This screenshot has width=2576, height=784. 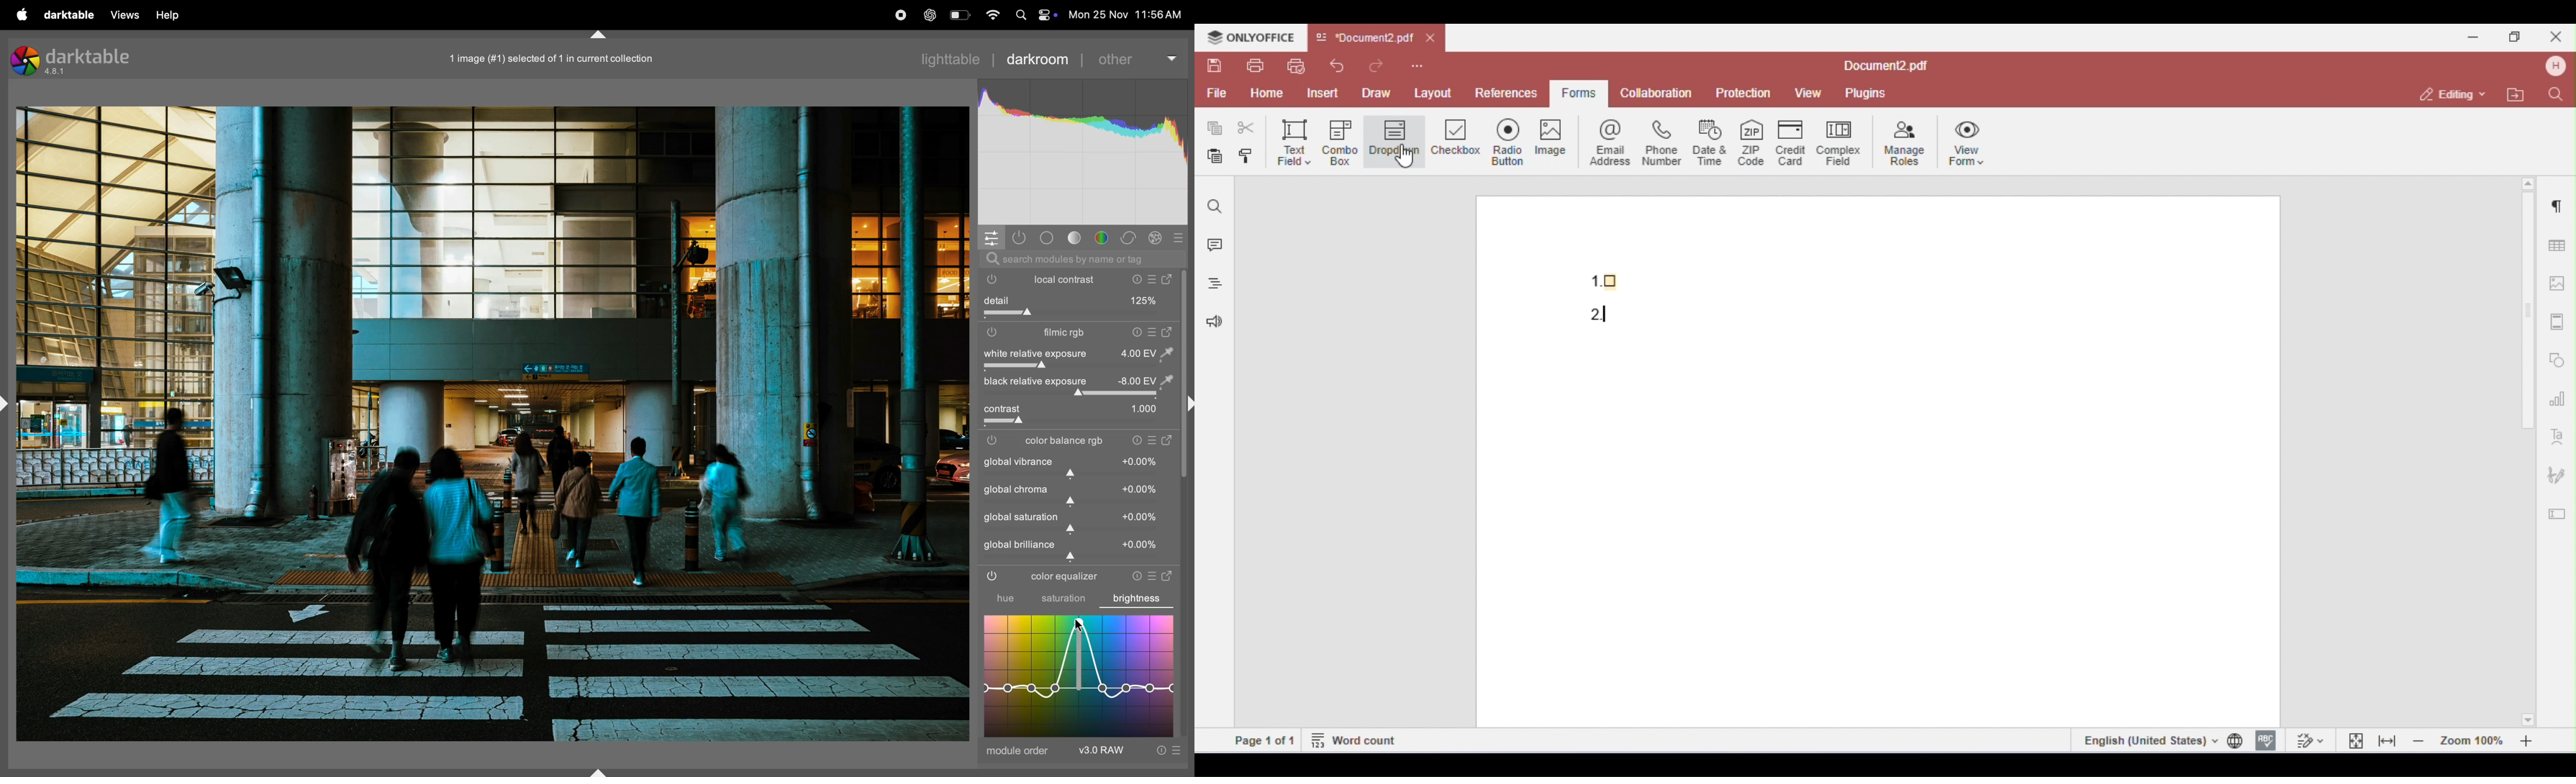 I want to click on search bar, so click(x=1080, y=258).